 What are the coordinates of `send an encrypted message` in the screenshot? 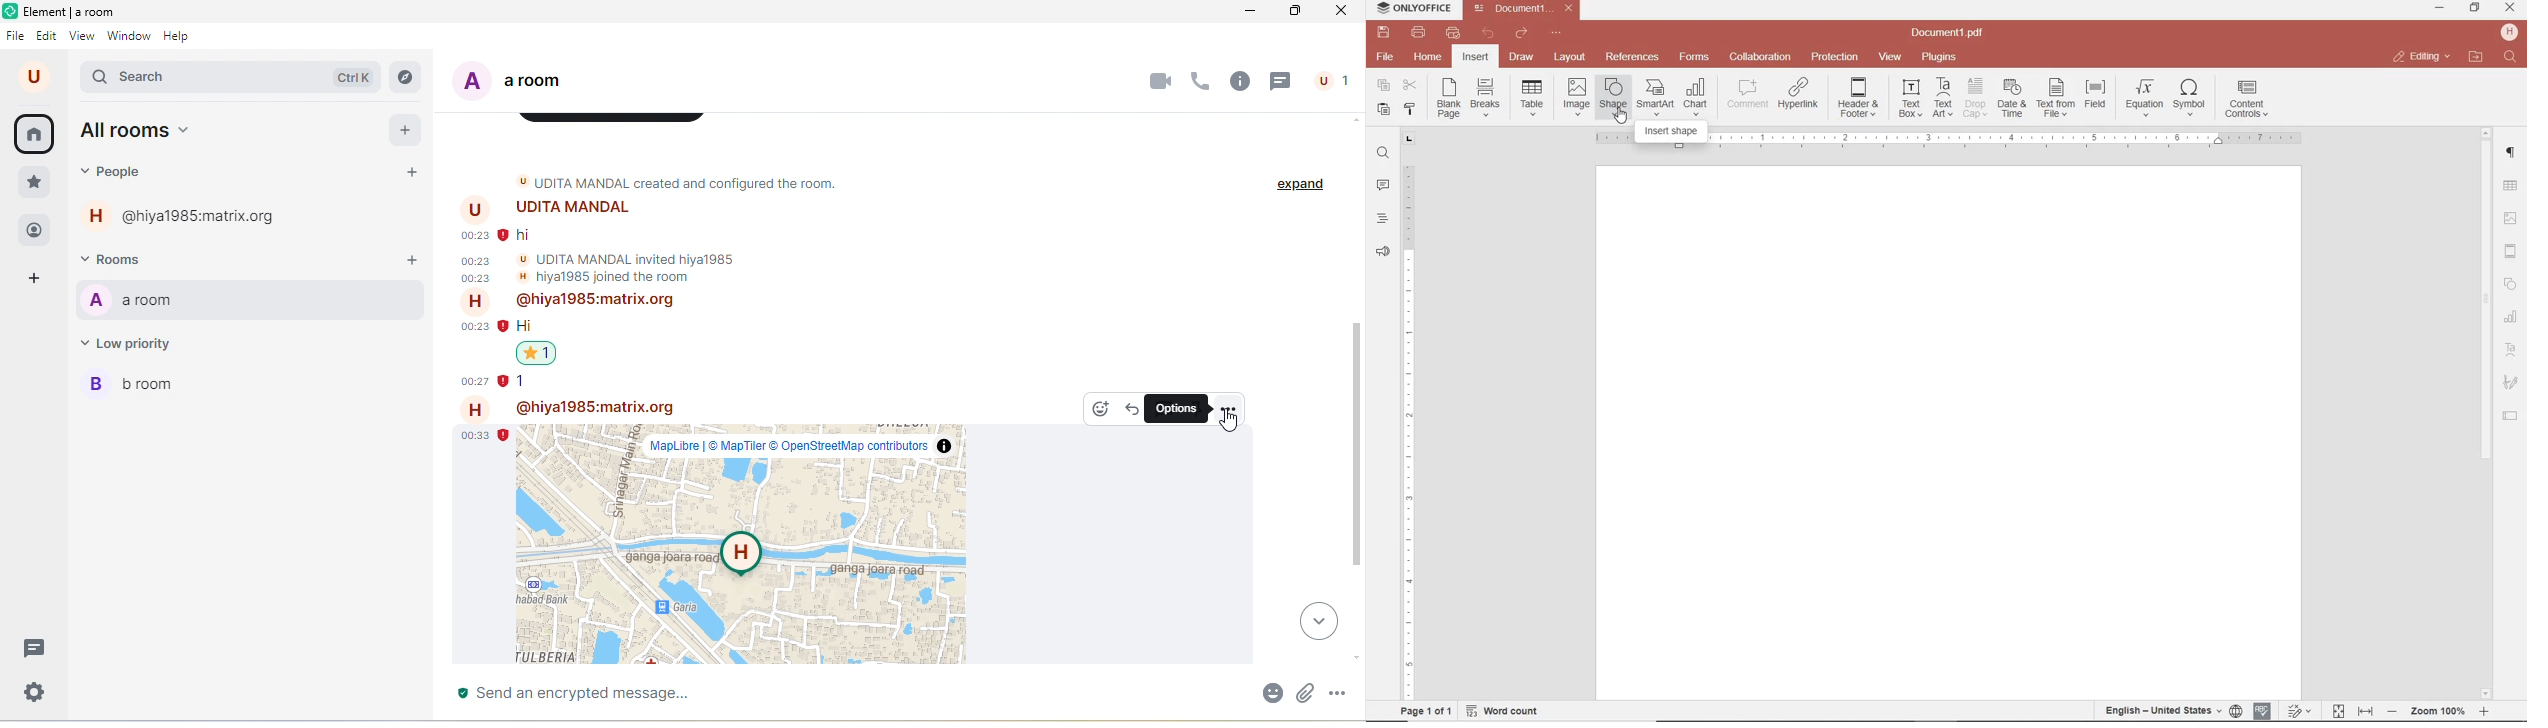 It's located at (844, 693).